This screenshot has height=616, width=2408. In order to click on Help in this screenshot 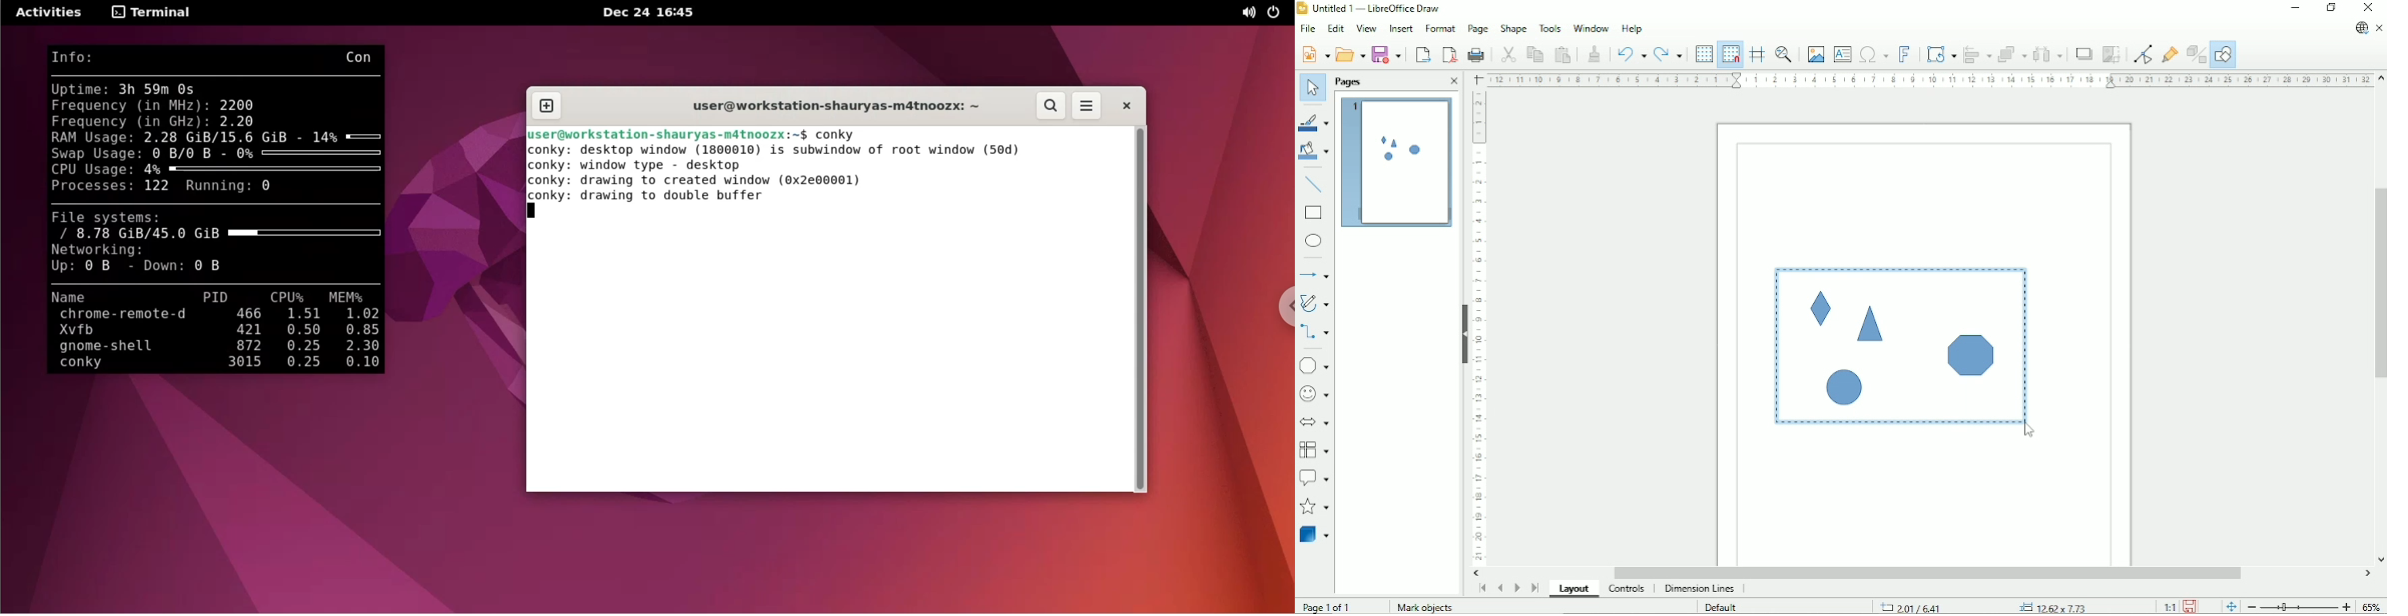, I will do `click(1632, 29)`.